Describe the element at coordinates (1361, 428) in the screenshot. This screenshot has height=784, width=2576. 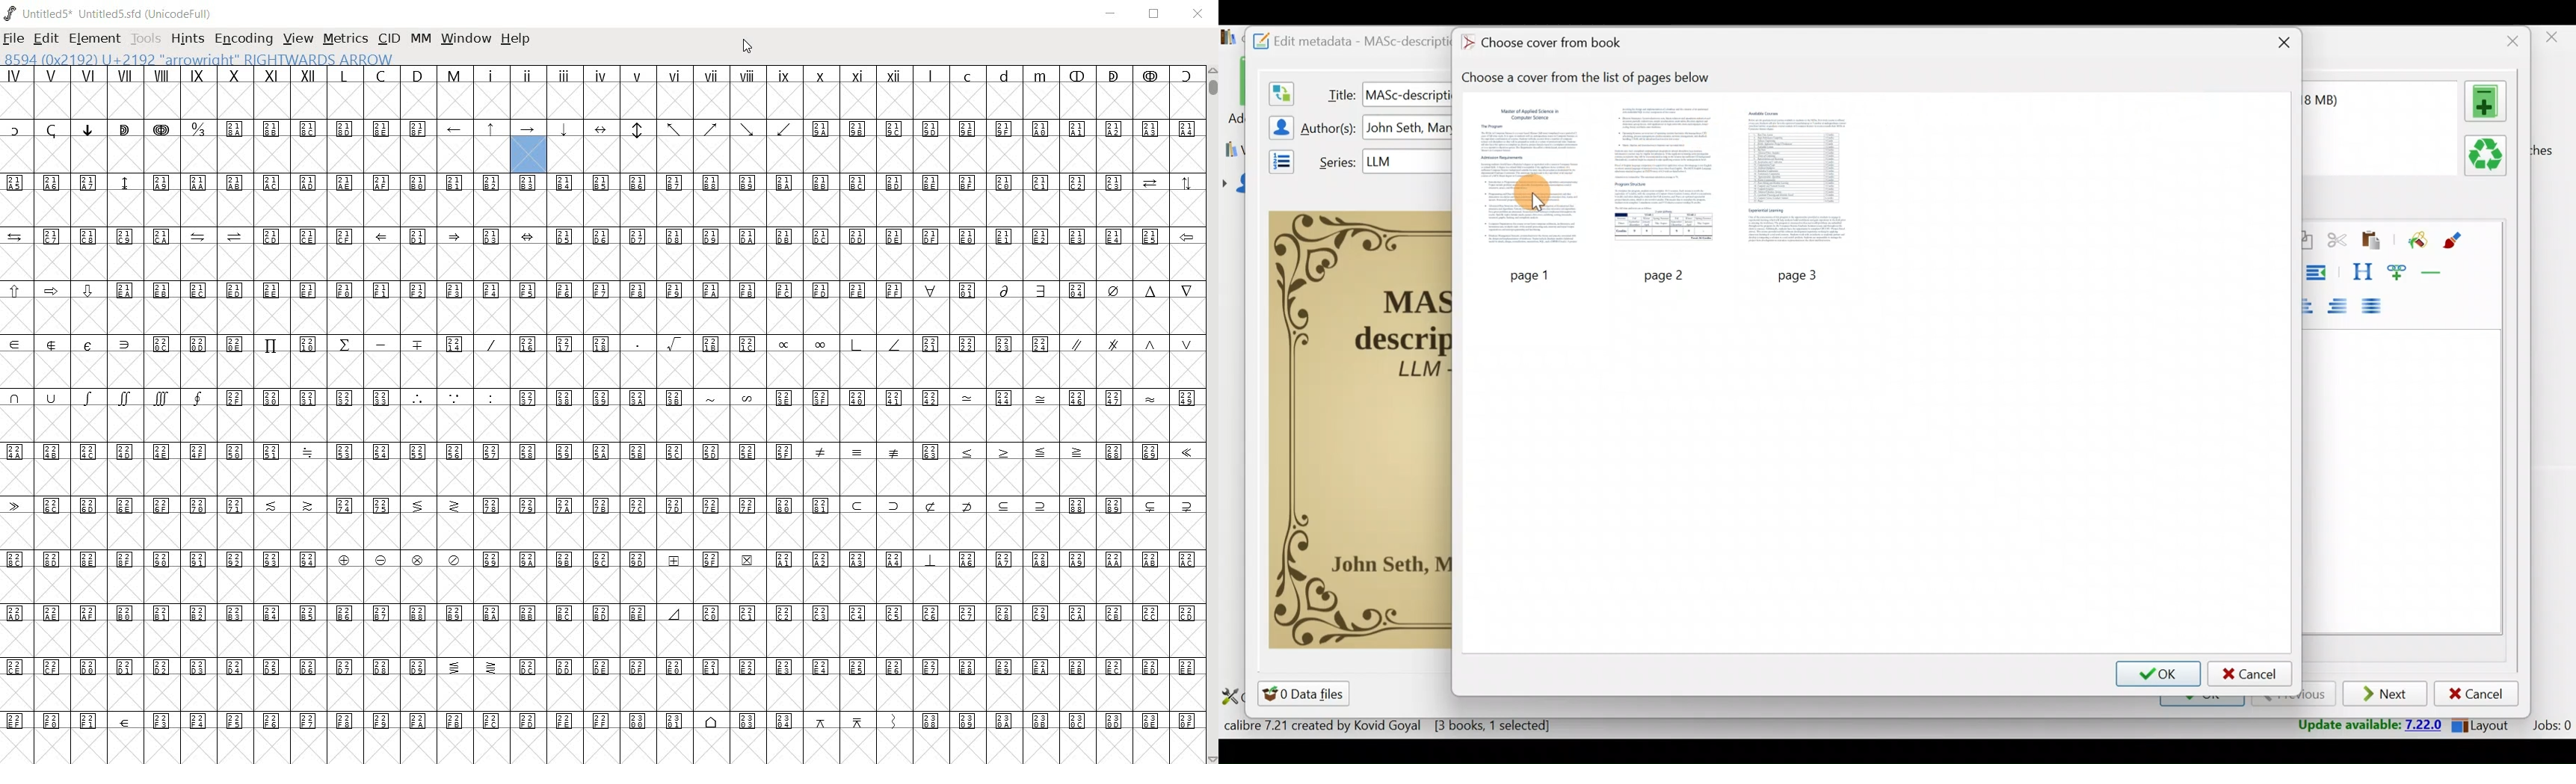
I see `Cover preview` at that location.